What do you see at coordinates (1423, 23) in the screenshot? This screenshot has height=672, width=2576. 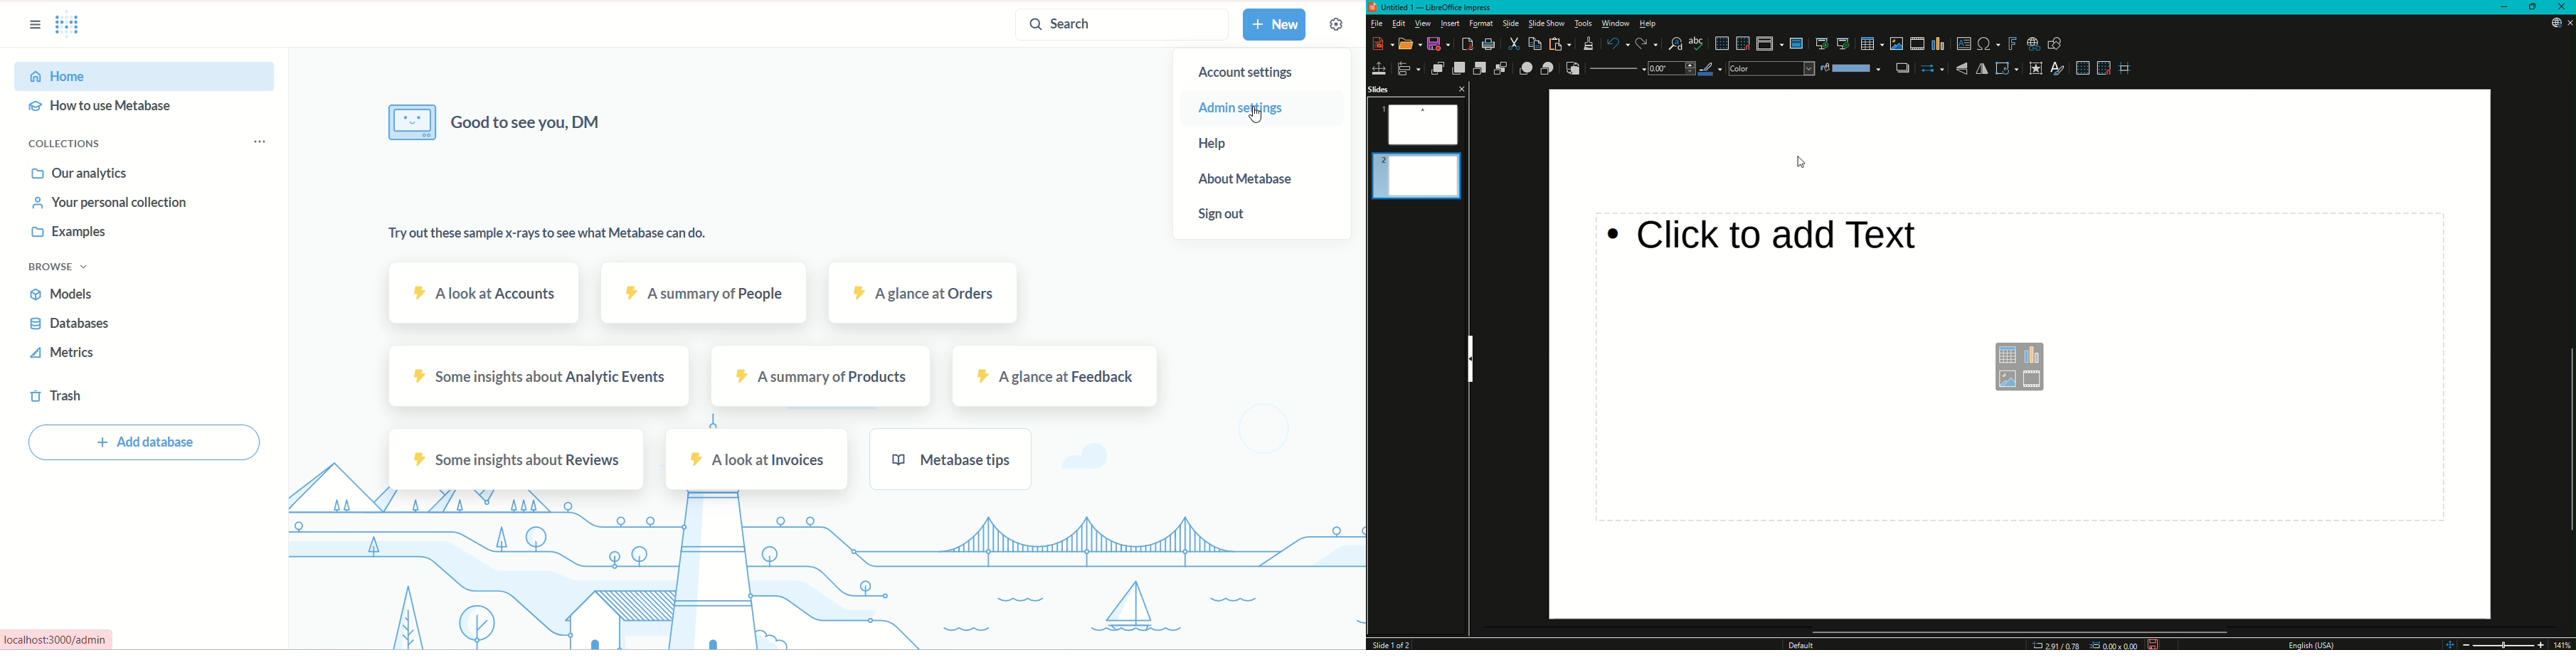 I see `View` at bounding box center [1423, 23].